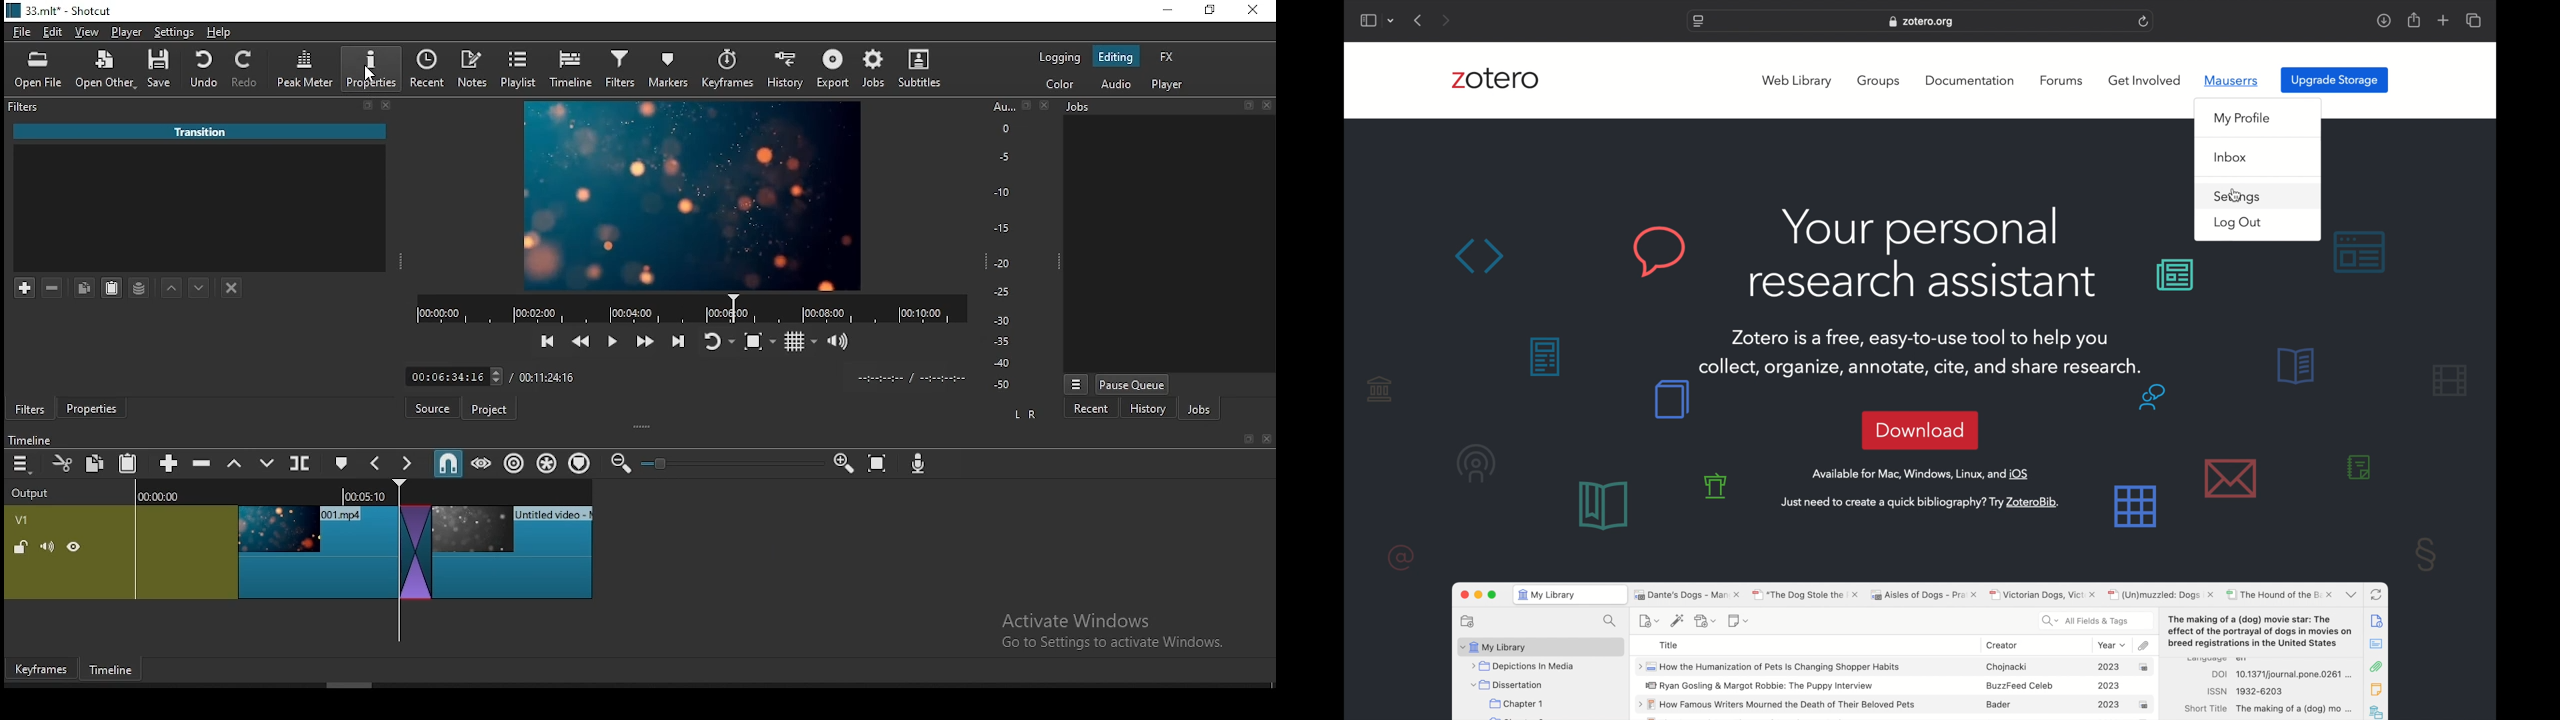 The height and width of the screenshot is (728, 2576). I want to click on play/pause, so click(610, 345).